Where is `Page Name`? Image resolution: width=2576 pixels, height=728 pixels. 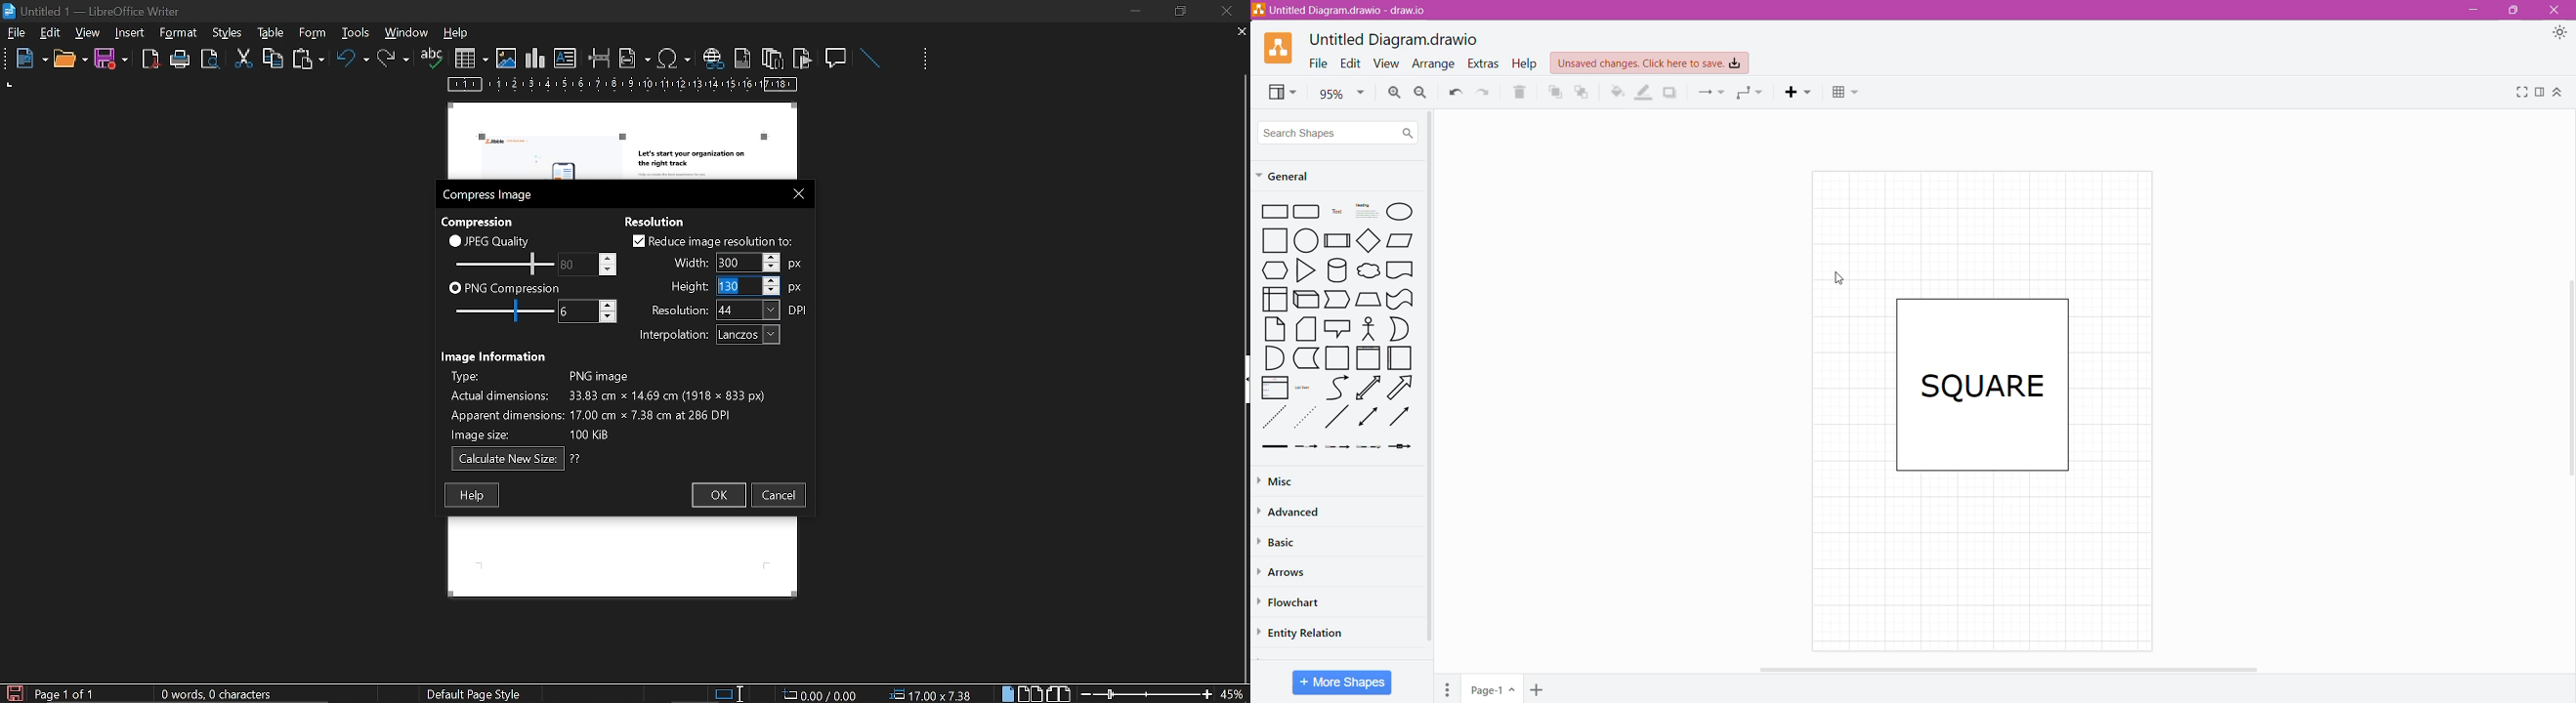
Page Name is located at coordinates (1492, 691).